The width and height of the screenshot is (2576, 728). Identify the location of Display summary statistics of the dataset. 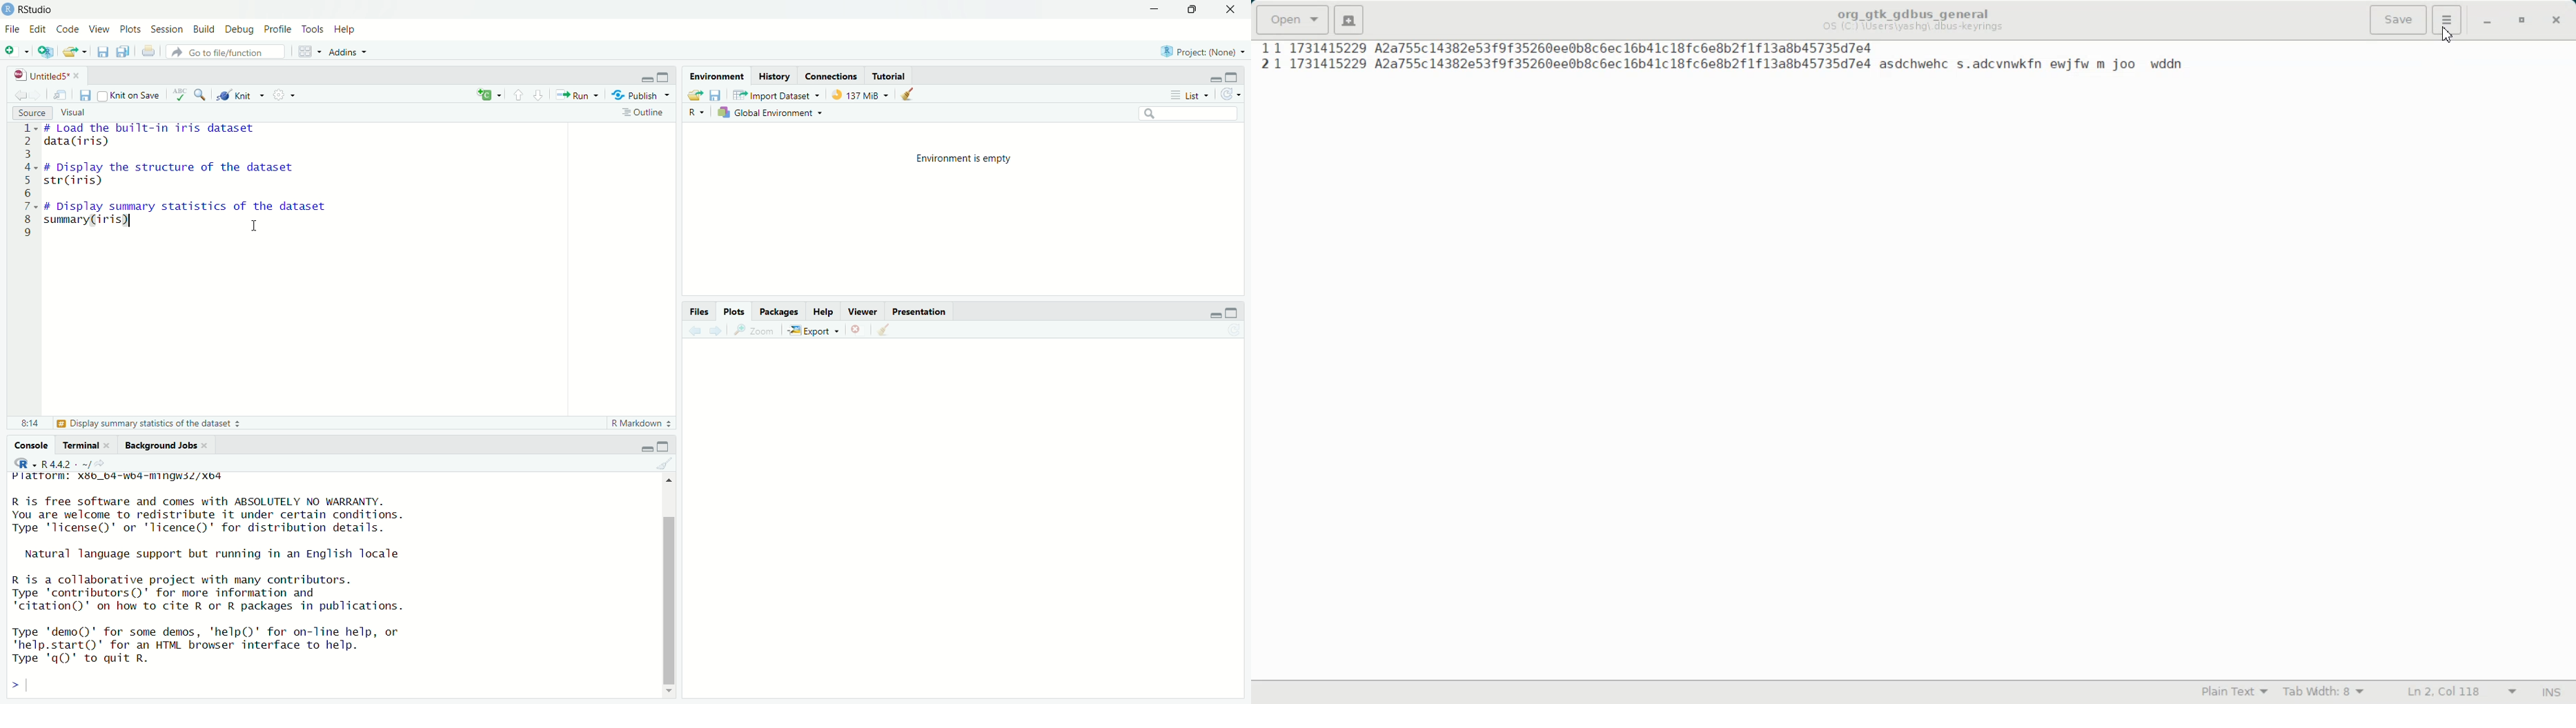
(148, 423).